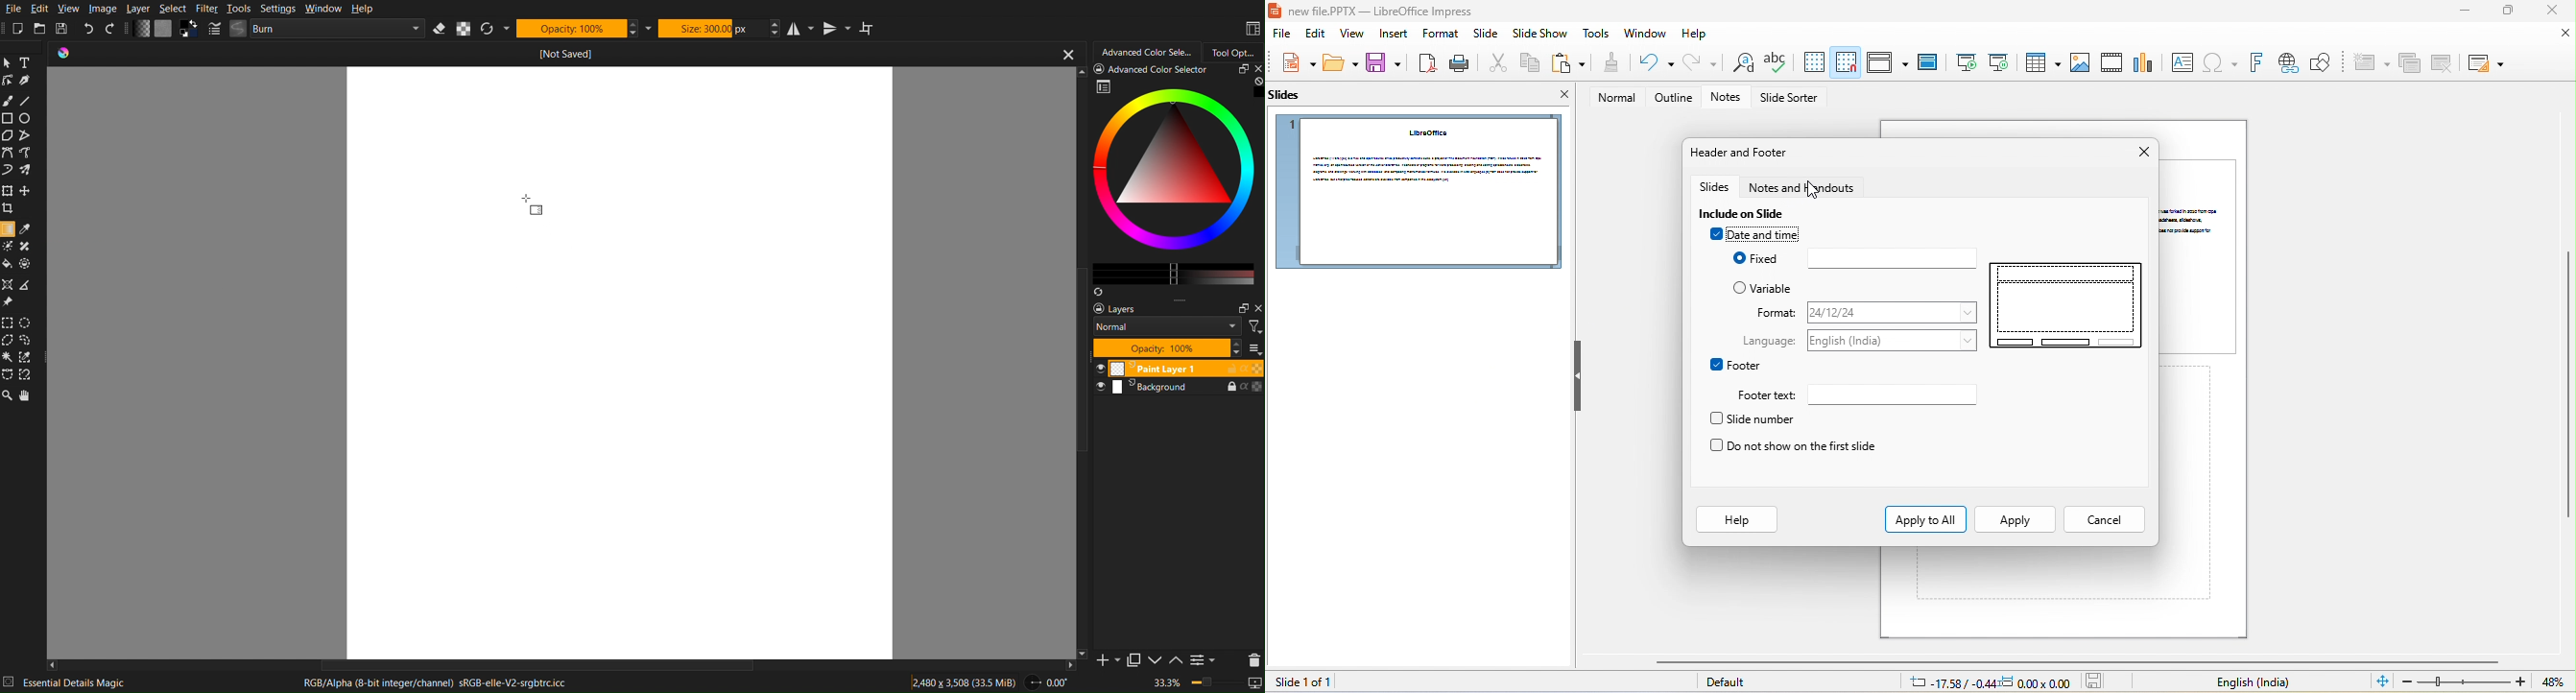 This screenshot has width=2576, height=700. What do you see at coordinates (1132, 663) in the screenshot?
I see `Copy` at bounding box center [1132, 663].